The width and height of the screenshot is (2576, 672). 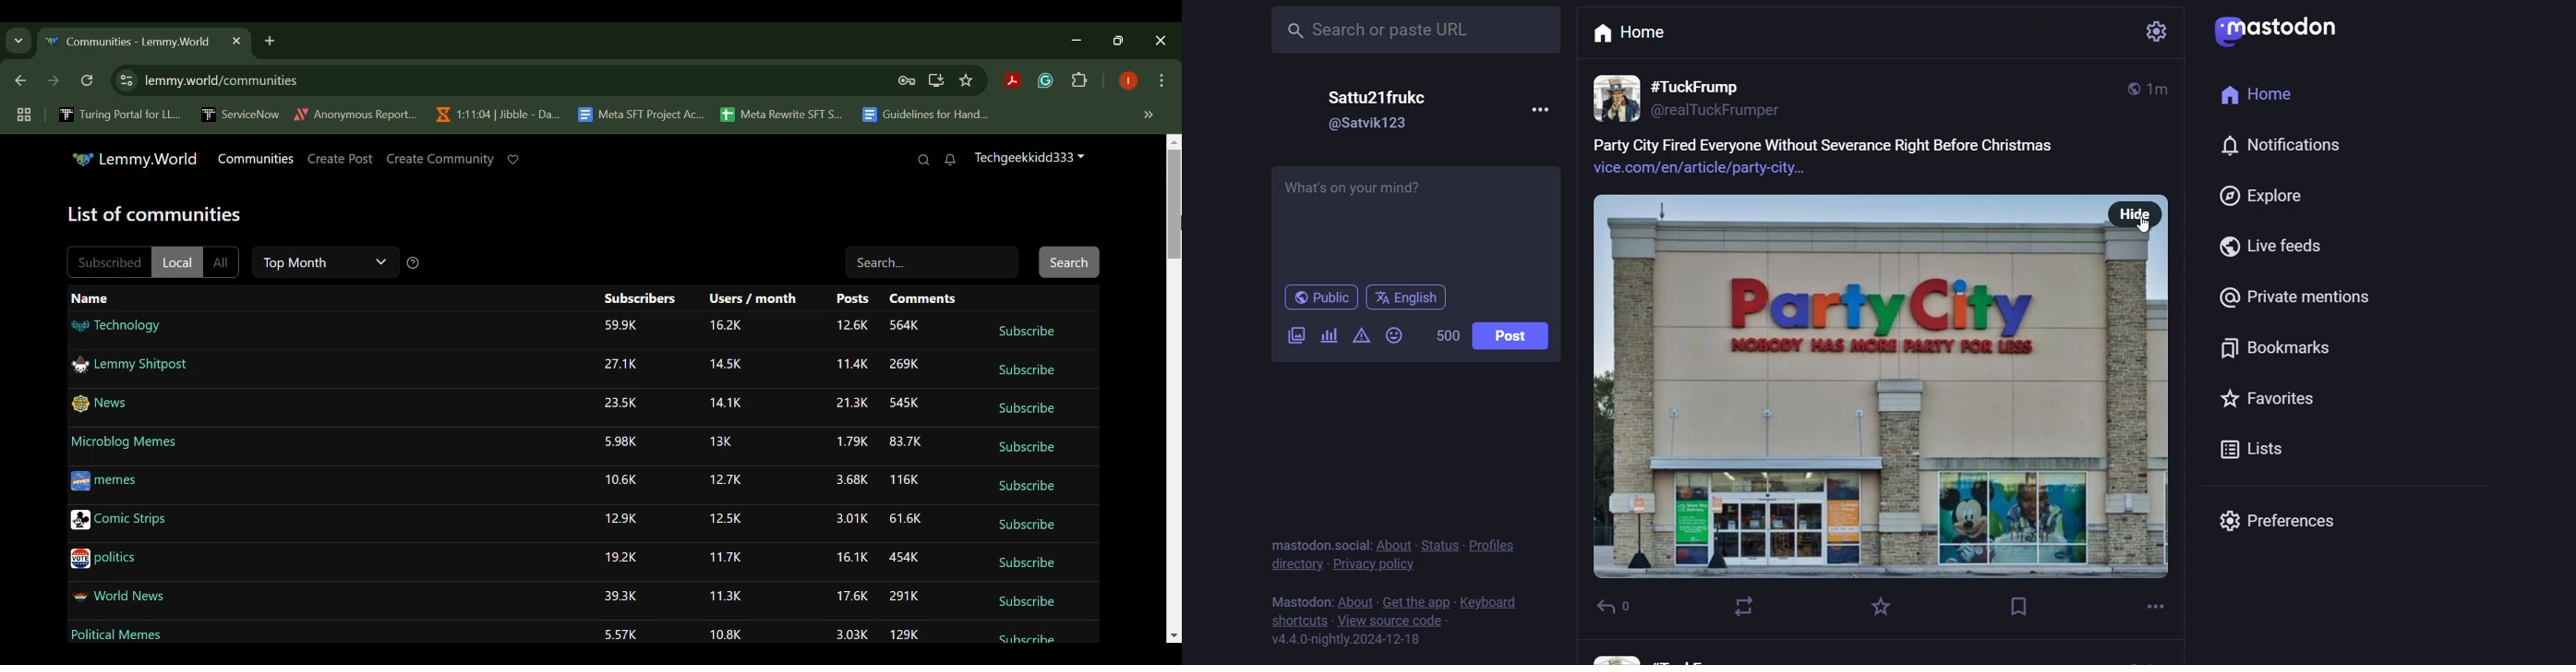 What do you see at coordinates (640, 115) in the screenshot?
I see `Meta SFT Project Ac...` at bounding box center [640, 115].